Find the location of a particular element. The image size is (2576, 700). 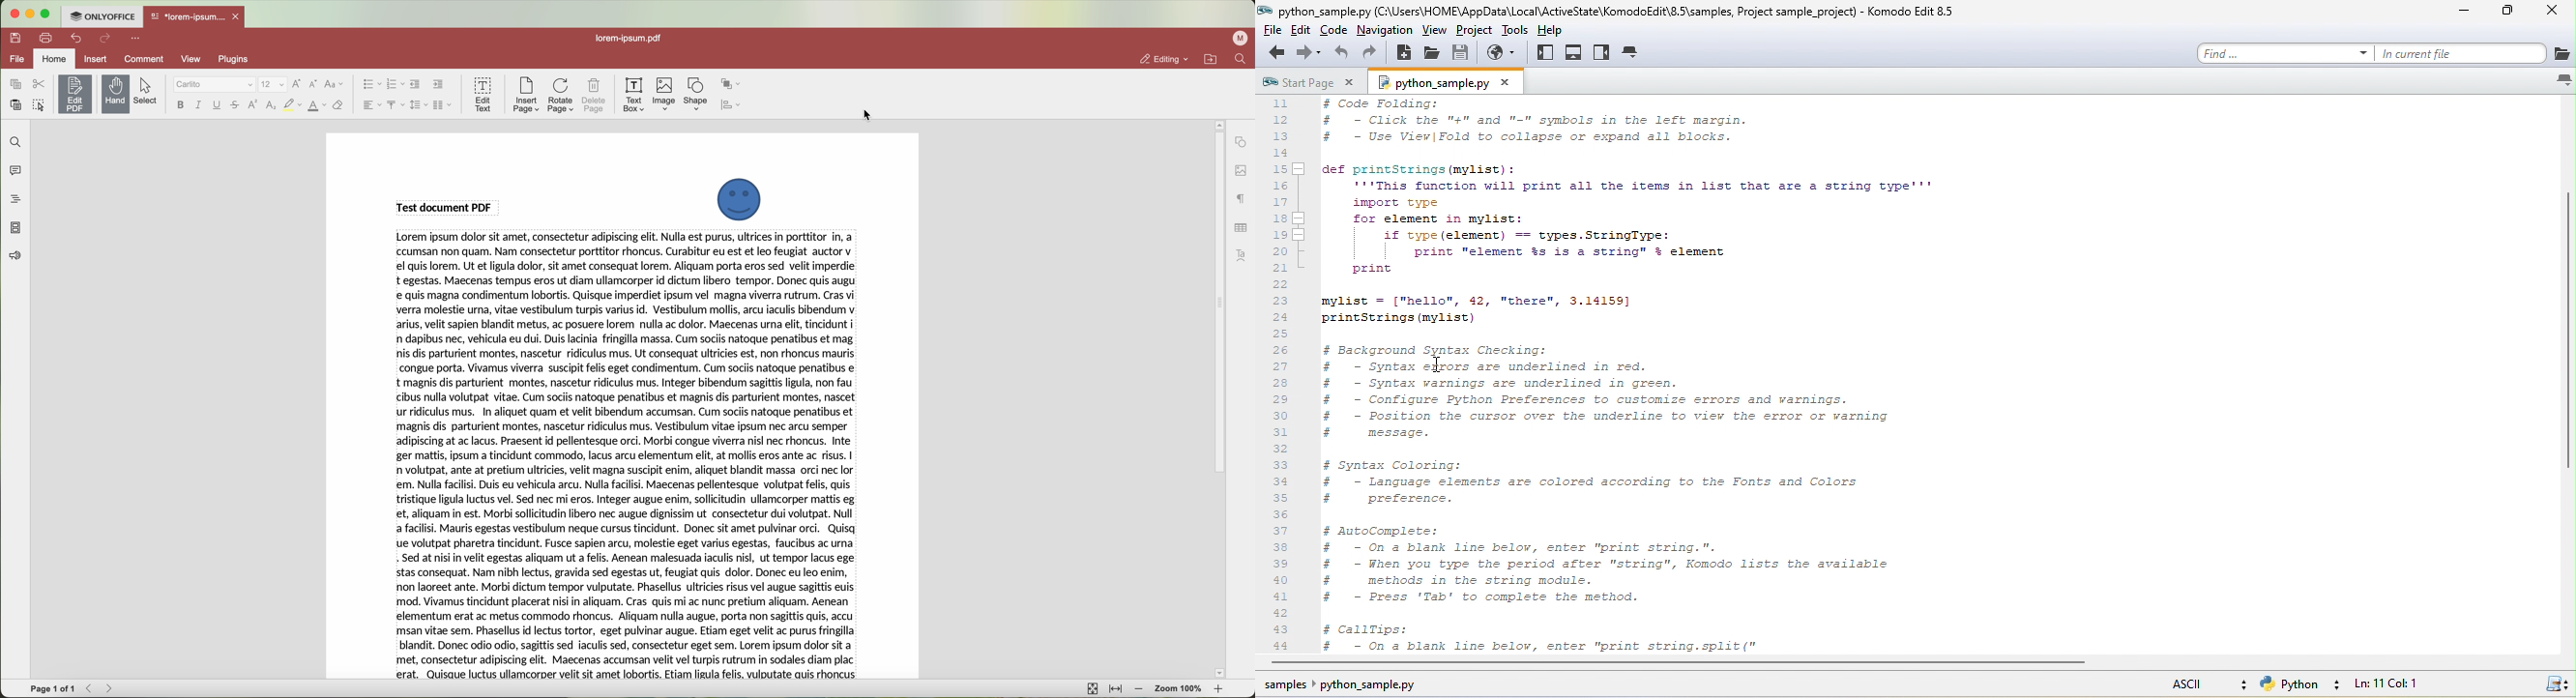

maximize is located at coordinates (2502, 15).